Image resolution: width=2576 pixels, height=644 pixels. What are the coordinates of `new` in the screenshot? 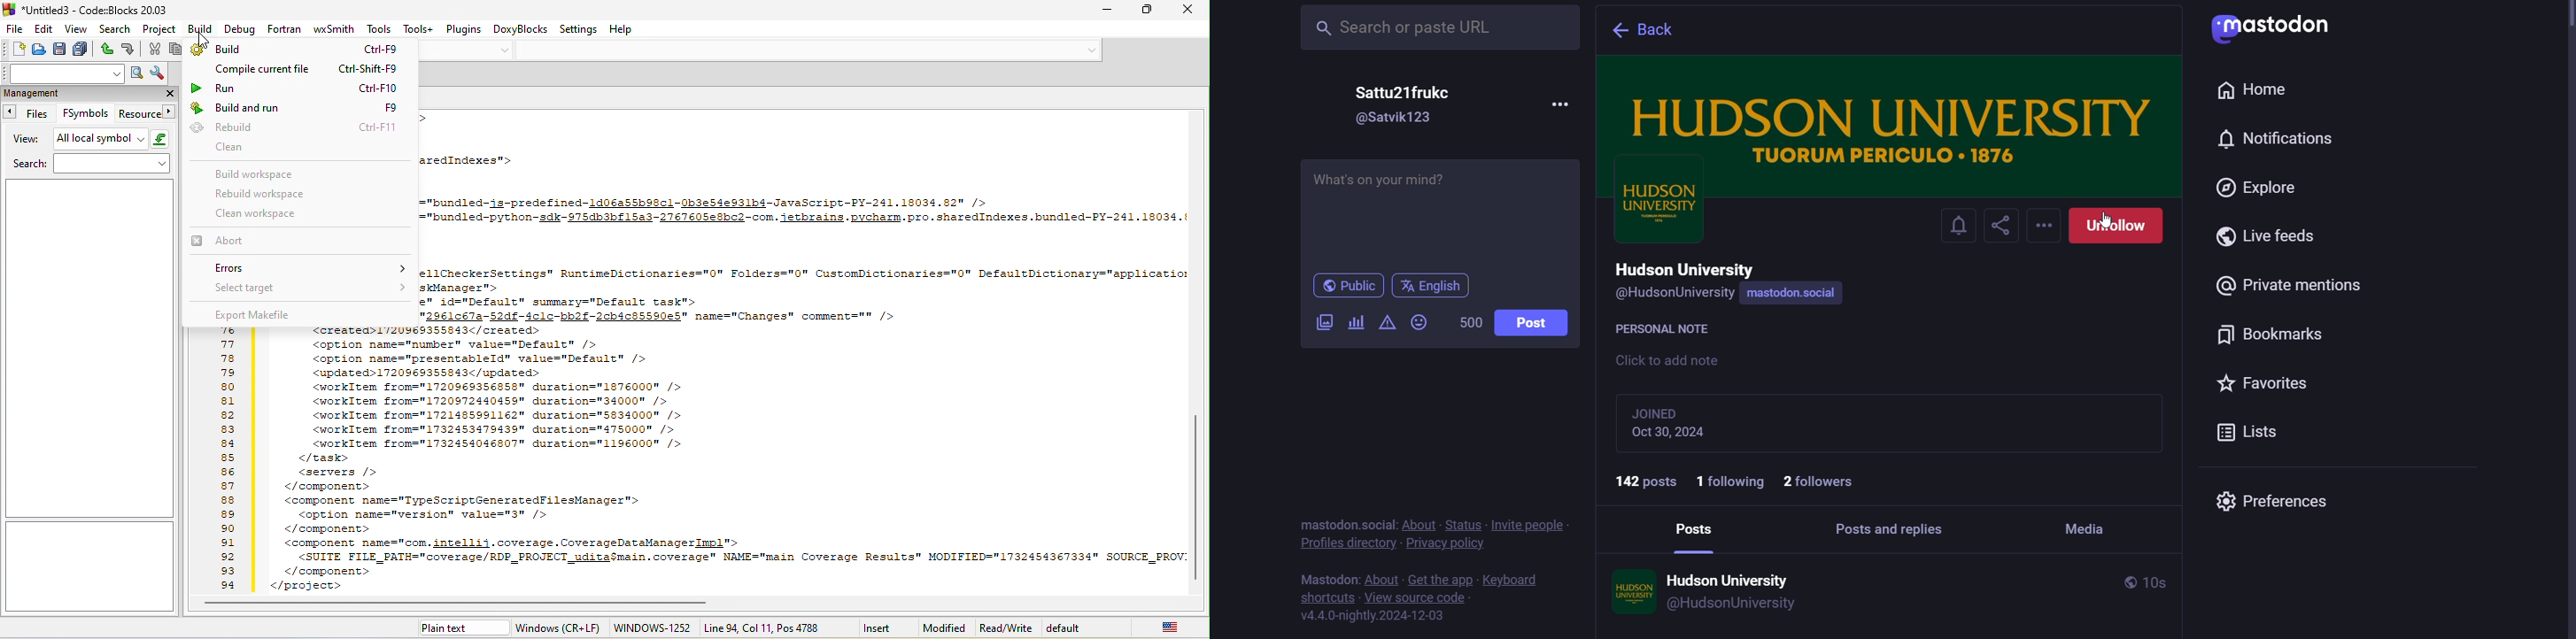 It's located at (14, 49).